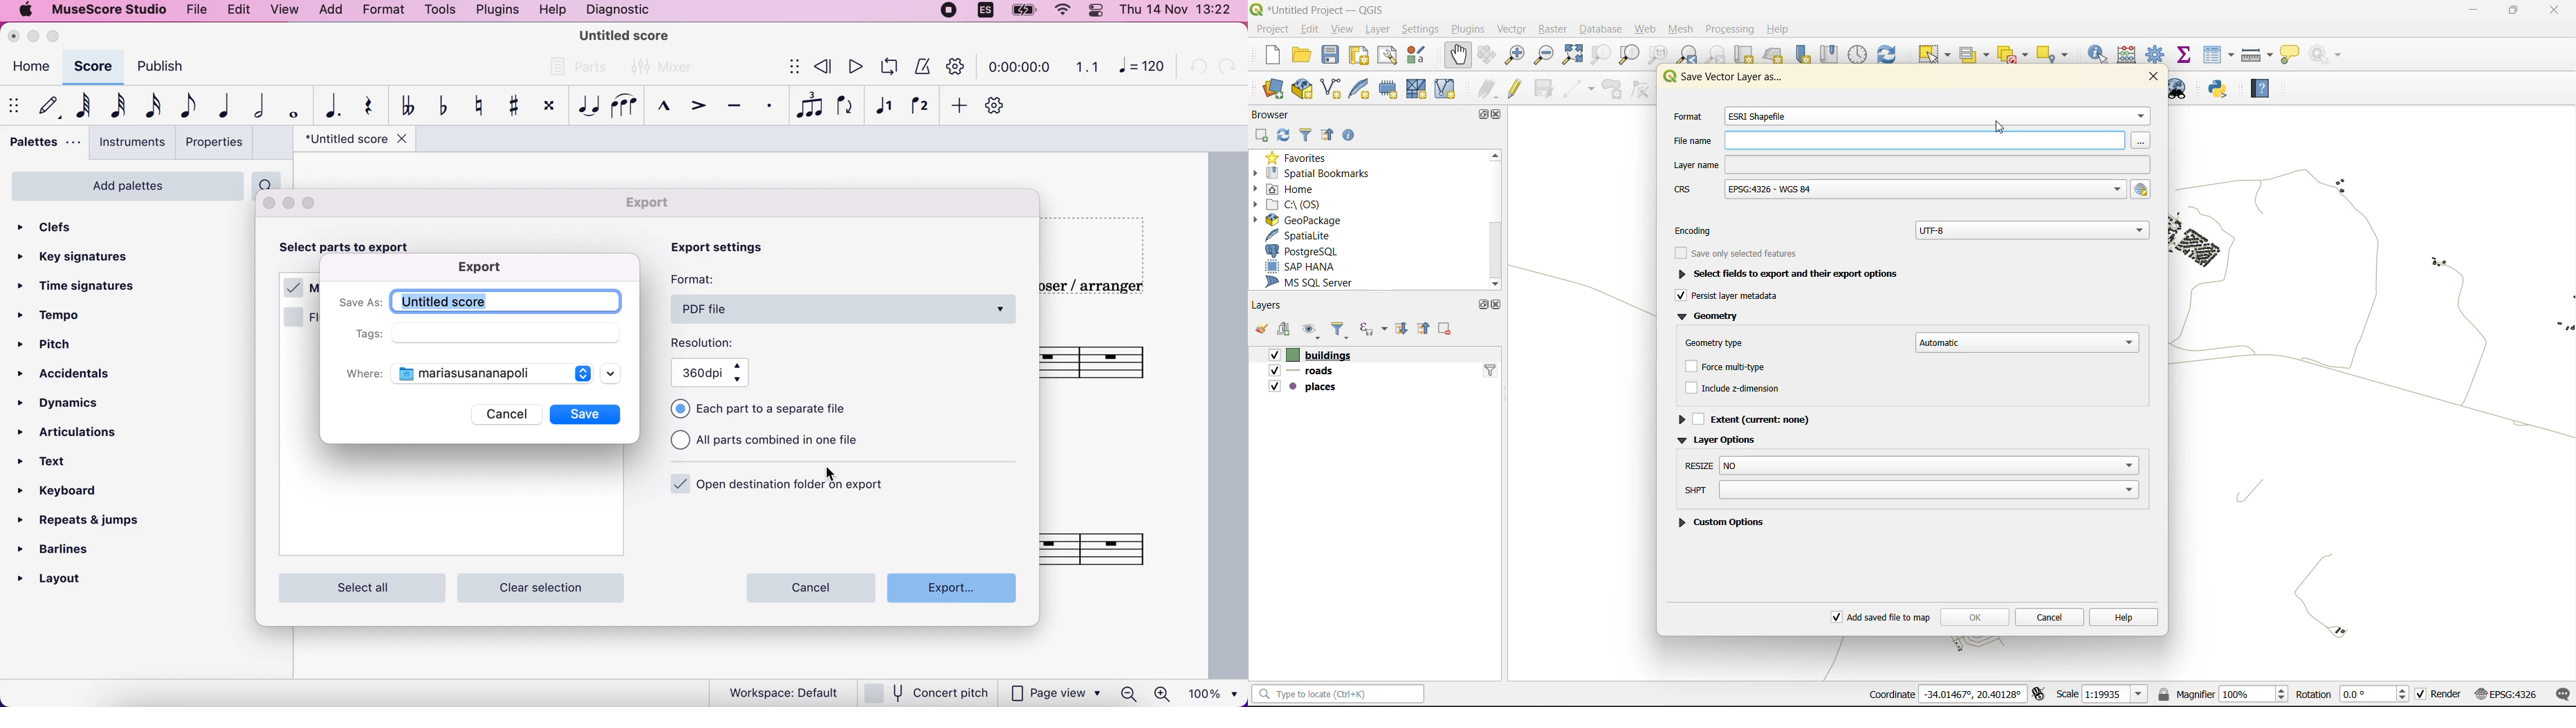  What do you see at coordinates (1514, 57) in the screenshot?
I see `zoom in` at bounding box center [1514, 57].